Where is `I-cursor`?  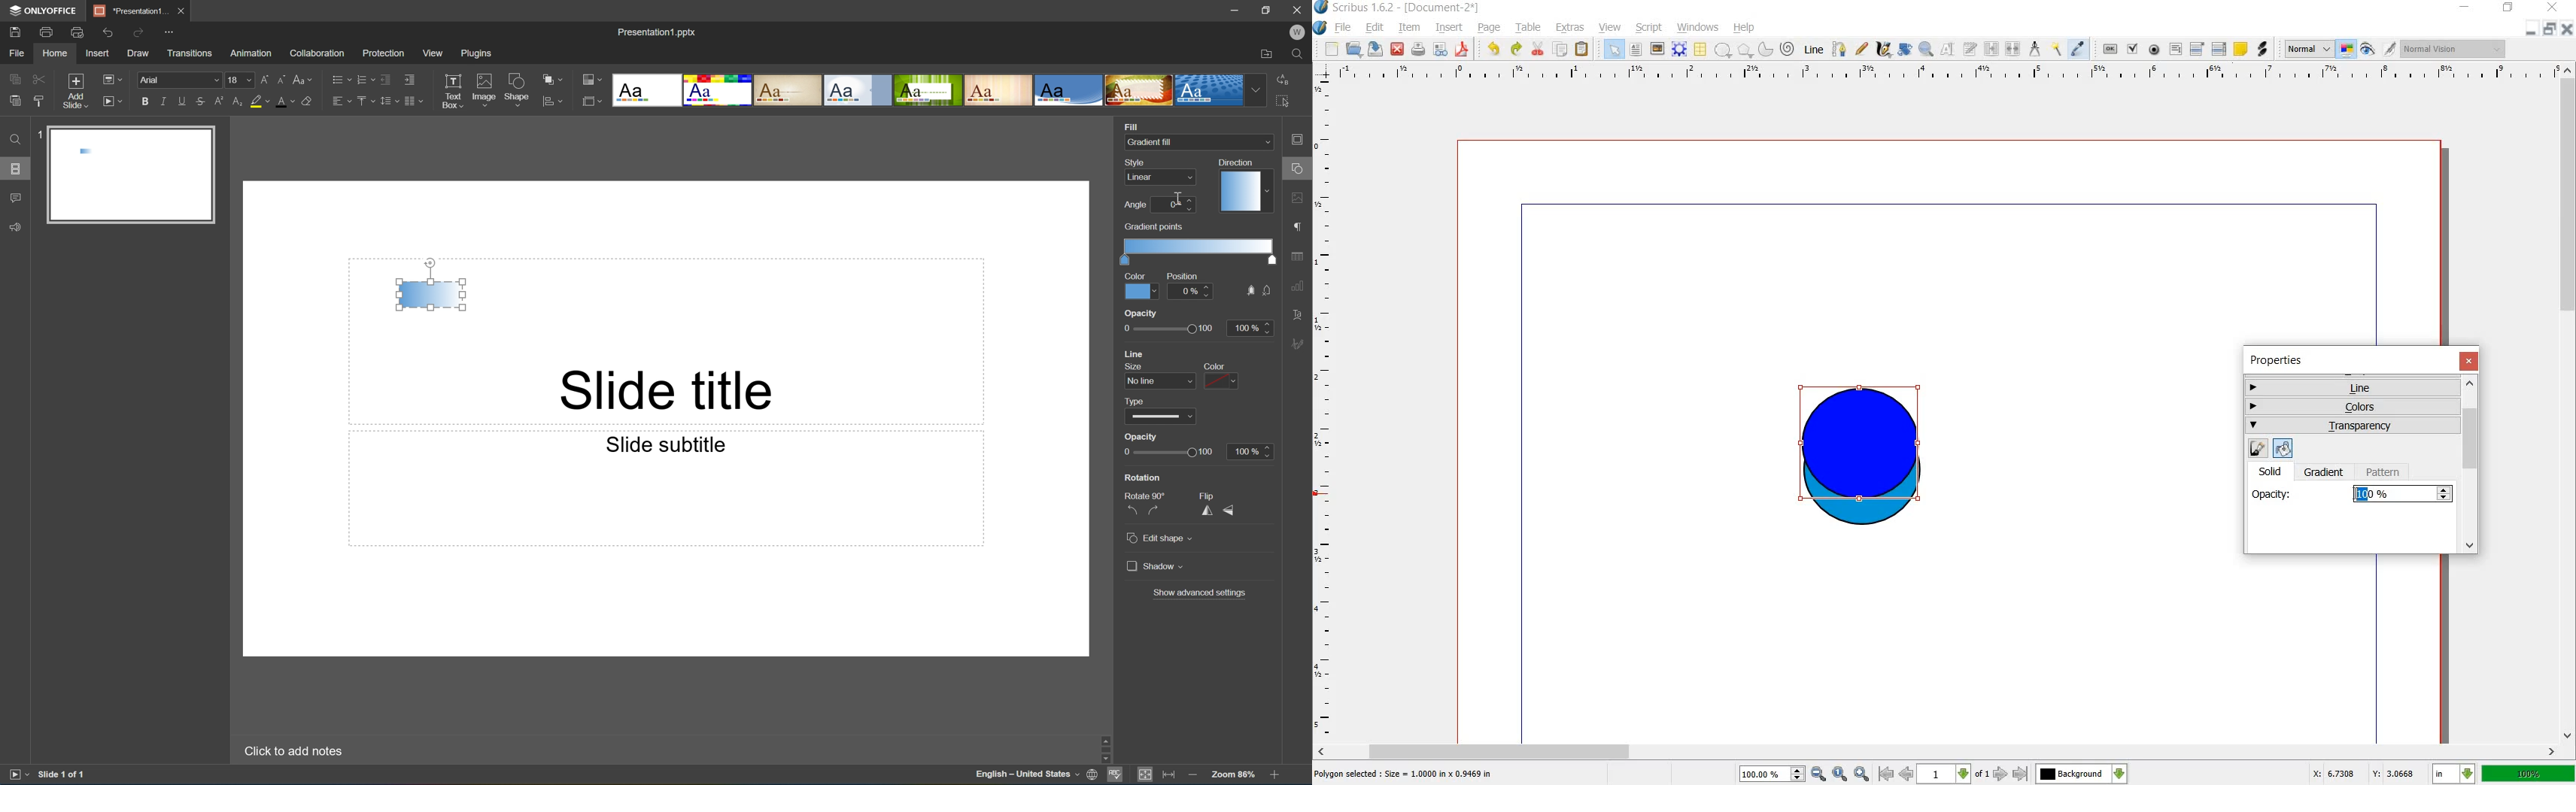 I-cursor is located at coordinates (2355, 494).